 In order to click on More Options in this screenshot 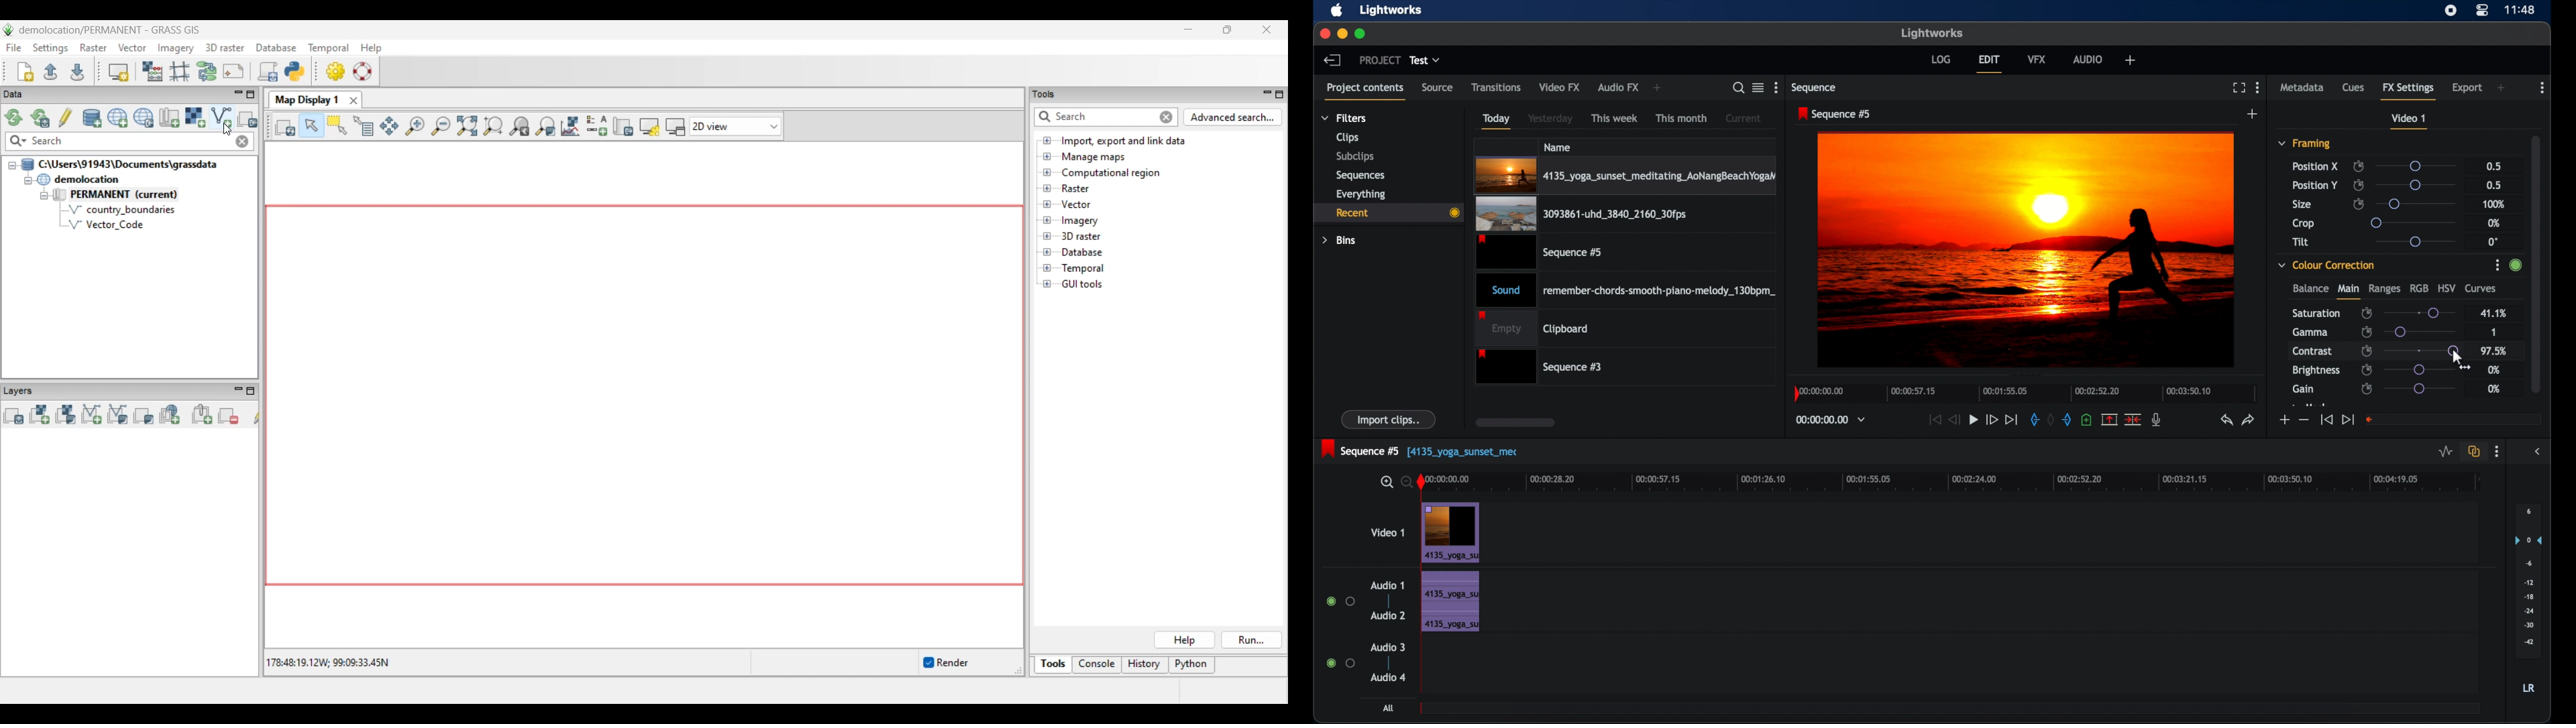, I will do `click(2499, 266)`.